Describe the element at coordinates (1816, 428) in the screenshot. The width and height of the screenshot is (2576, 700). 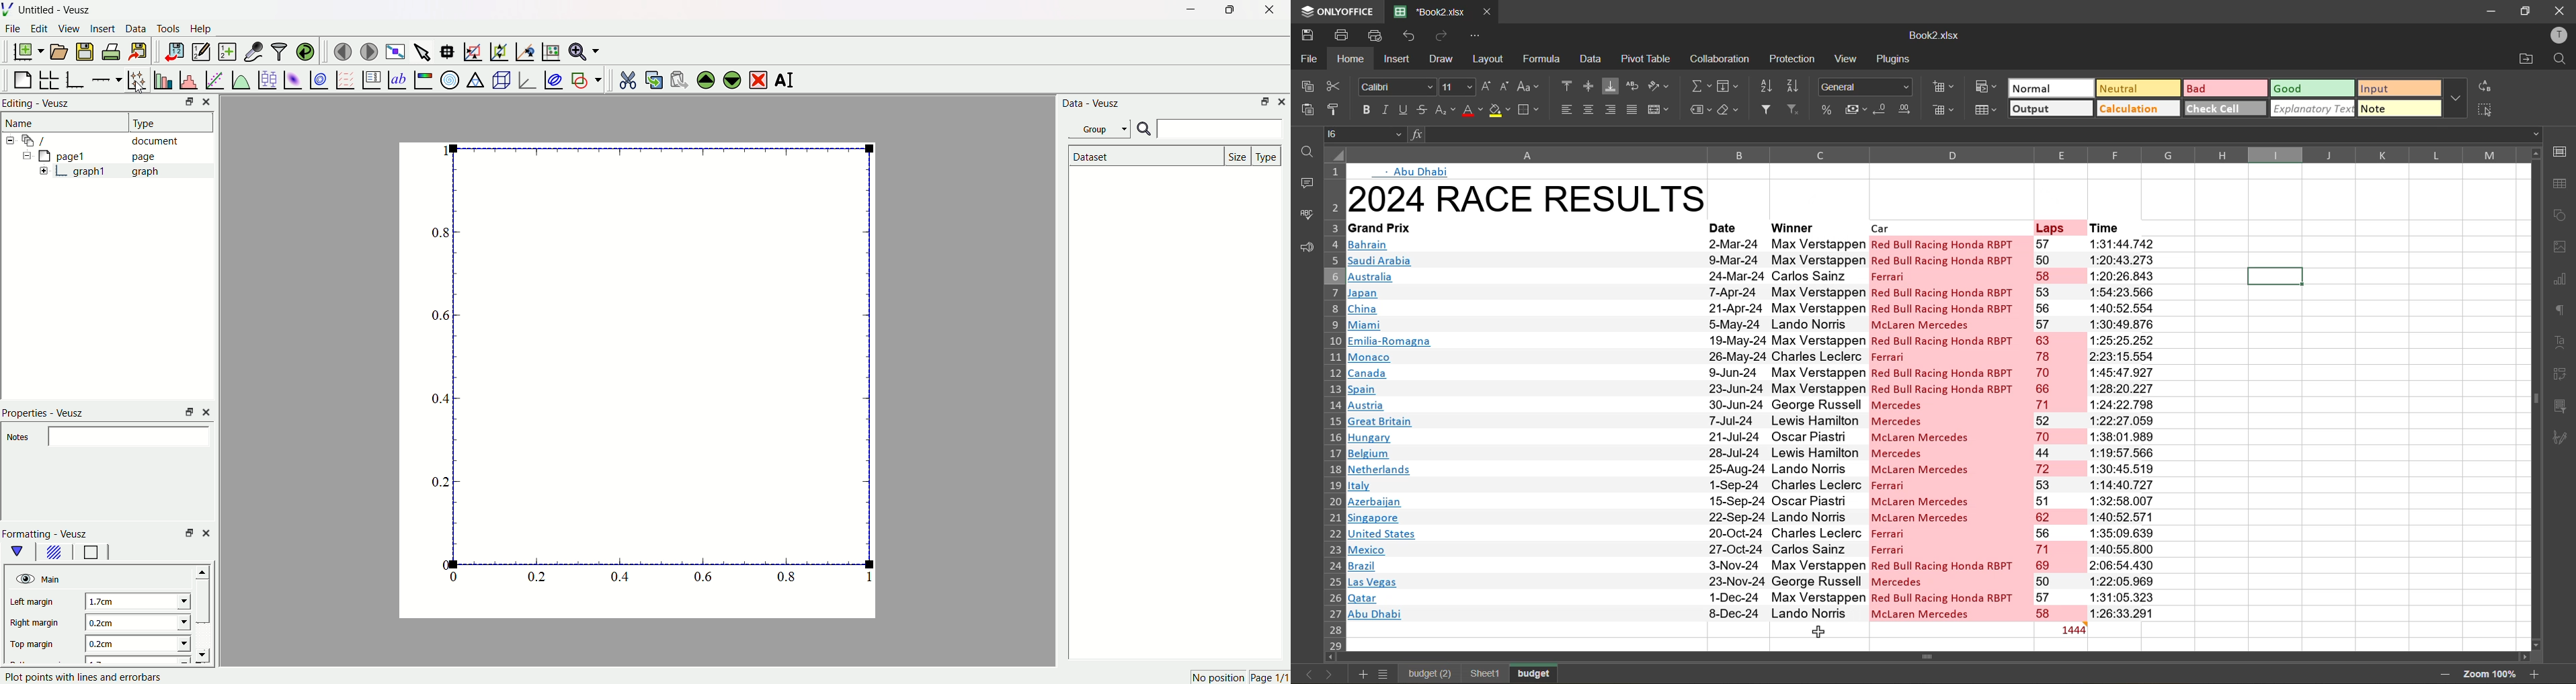
I see `winner name` at that location.